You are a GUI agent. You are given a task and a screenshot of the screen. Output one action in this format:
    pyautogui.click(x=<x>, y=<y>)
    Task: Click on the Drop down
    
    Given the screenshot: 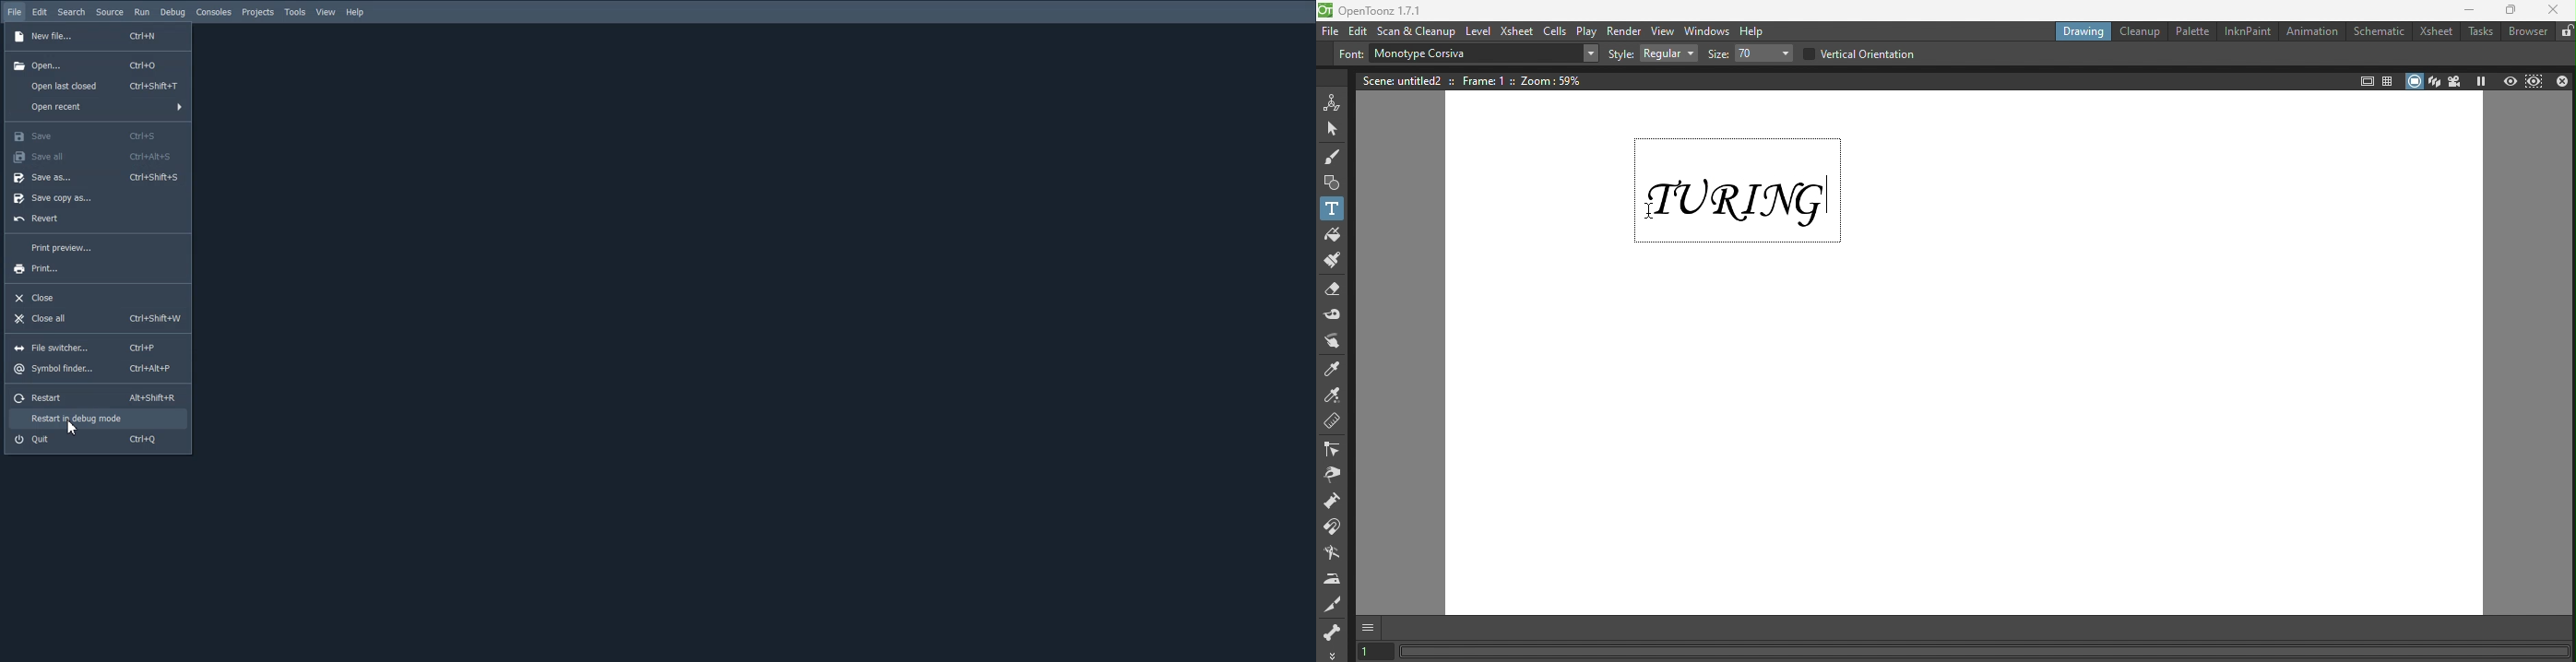 What is the action you would take?
    pyautogui.click(x=1668, y=53)
    